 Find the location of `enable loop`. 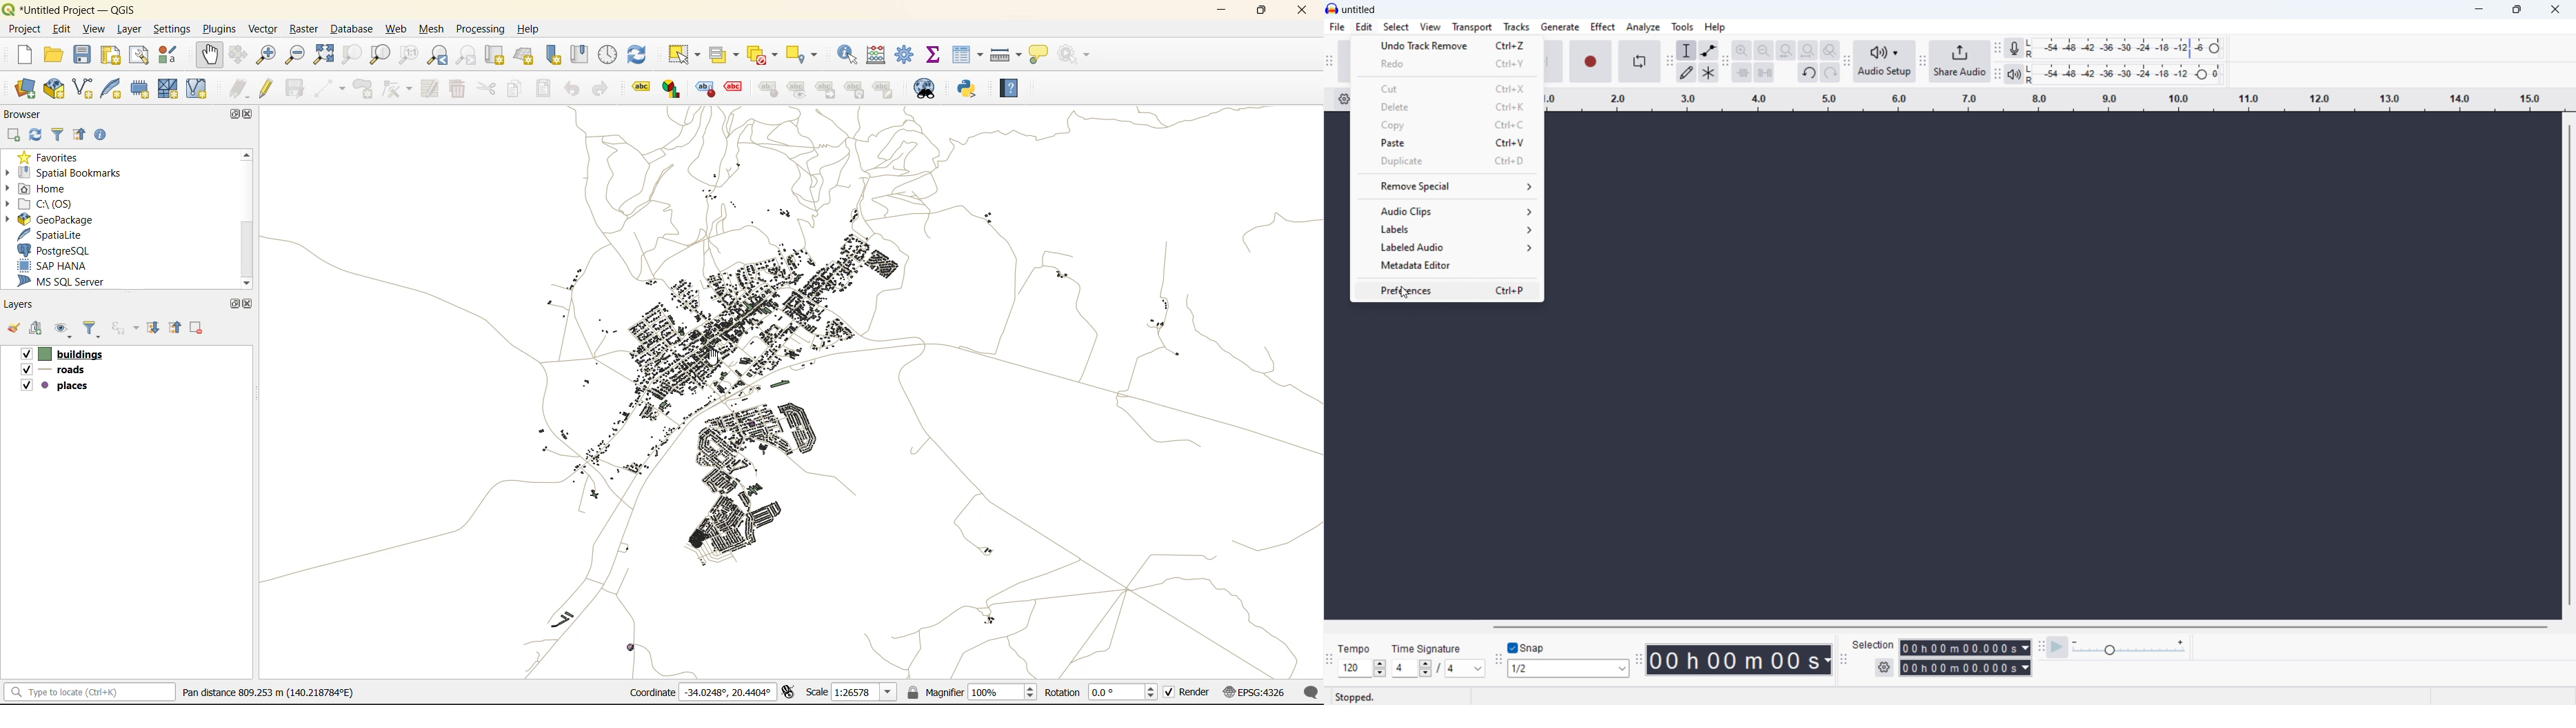

enable loop is located at coordinates (1640, 61).